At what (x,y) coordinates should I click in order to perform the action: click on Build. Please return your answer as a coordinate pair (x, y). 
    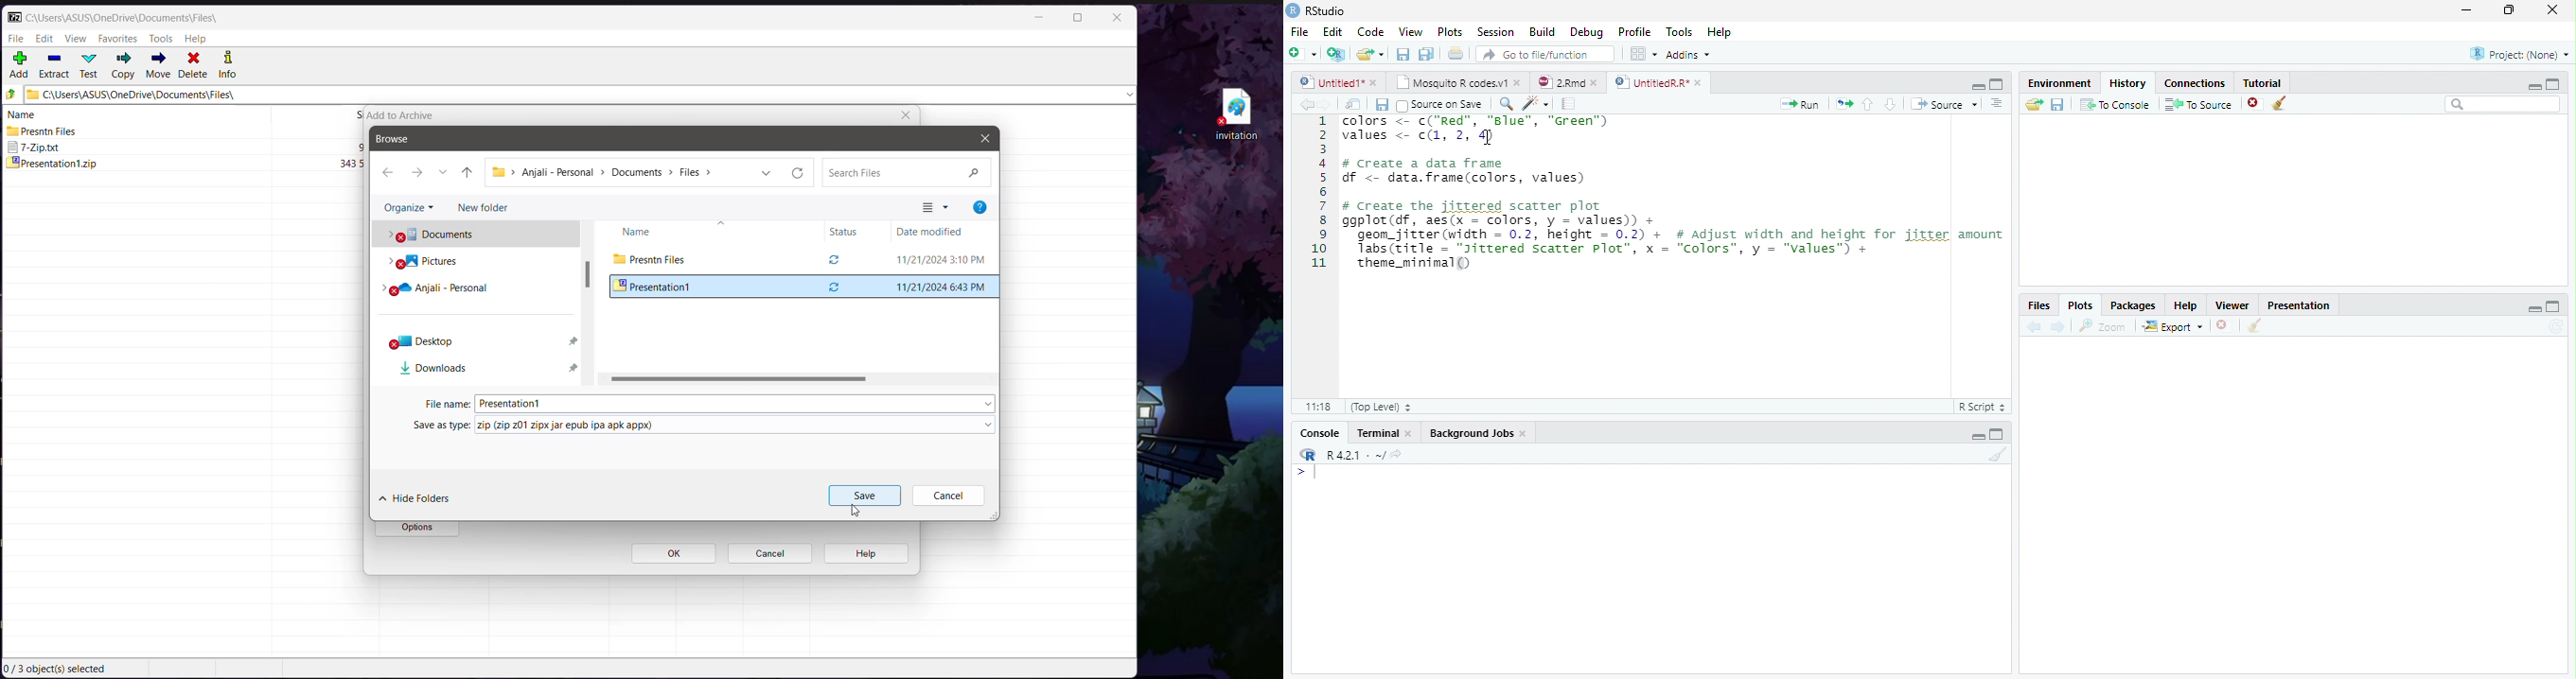
    Looking at the image, I should click on (1541, 31).